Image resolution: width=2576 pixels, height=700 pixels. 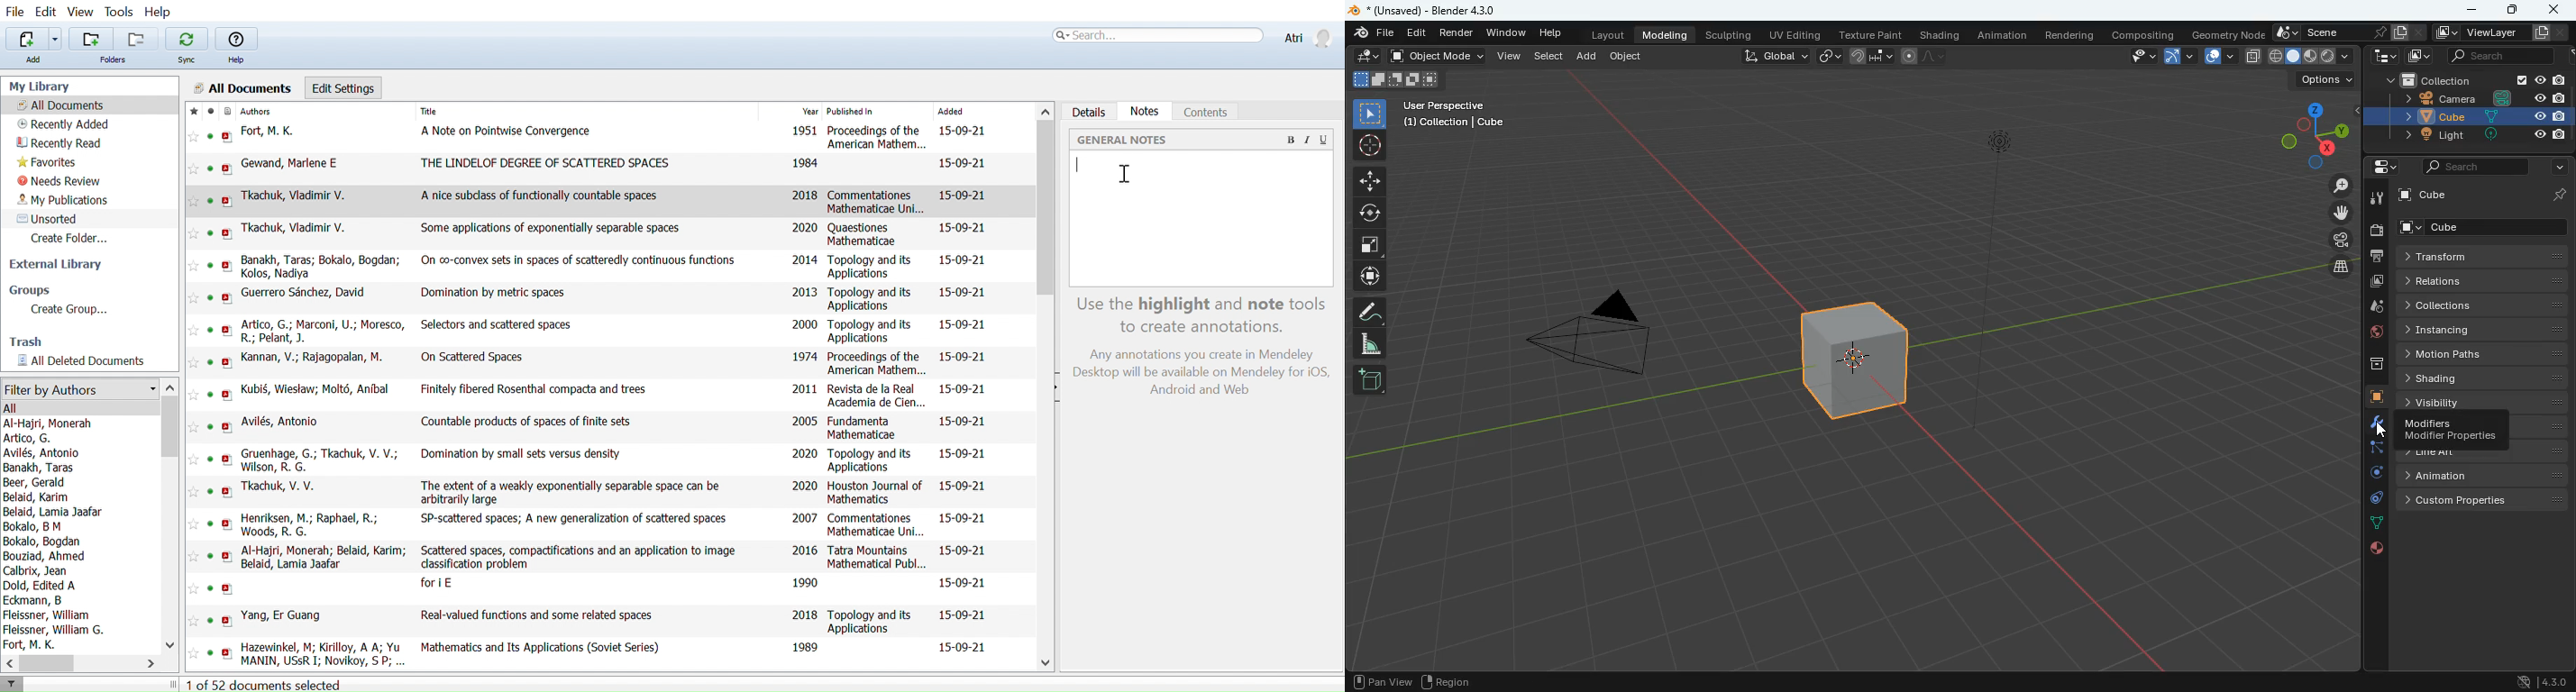 I want to click on Help, so click(x=238, y=60).